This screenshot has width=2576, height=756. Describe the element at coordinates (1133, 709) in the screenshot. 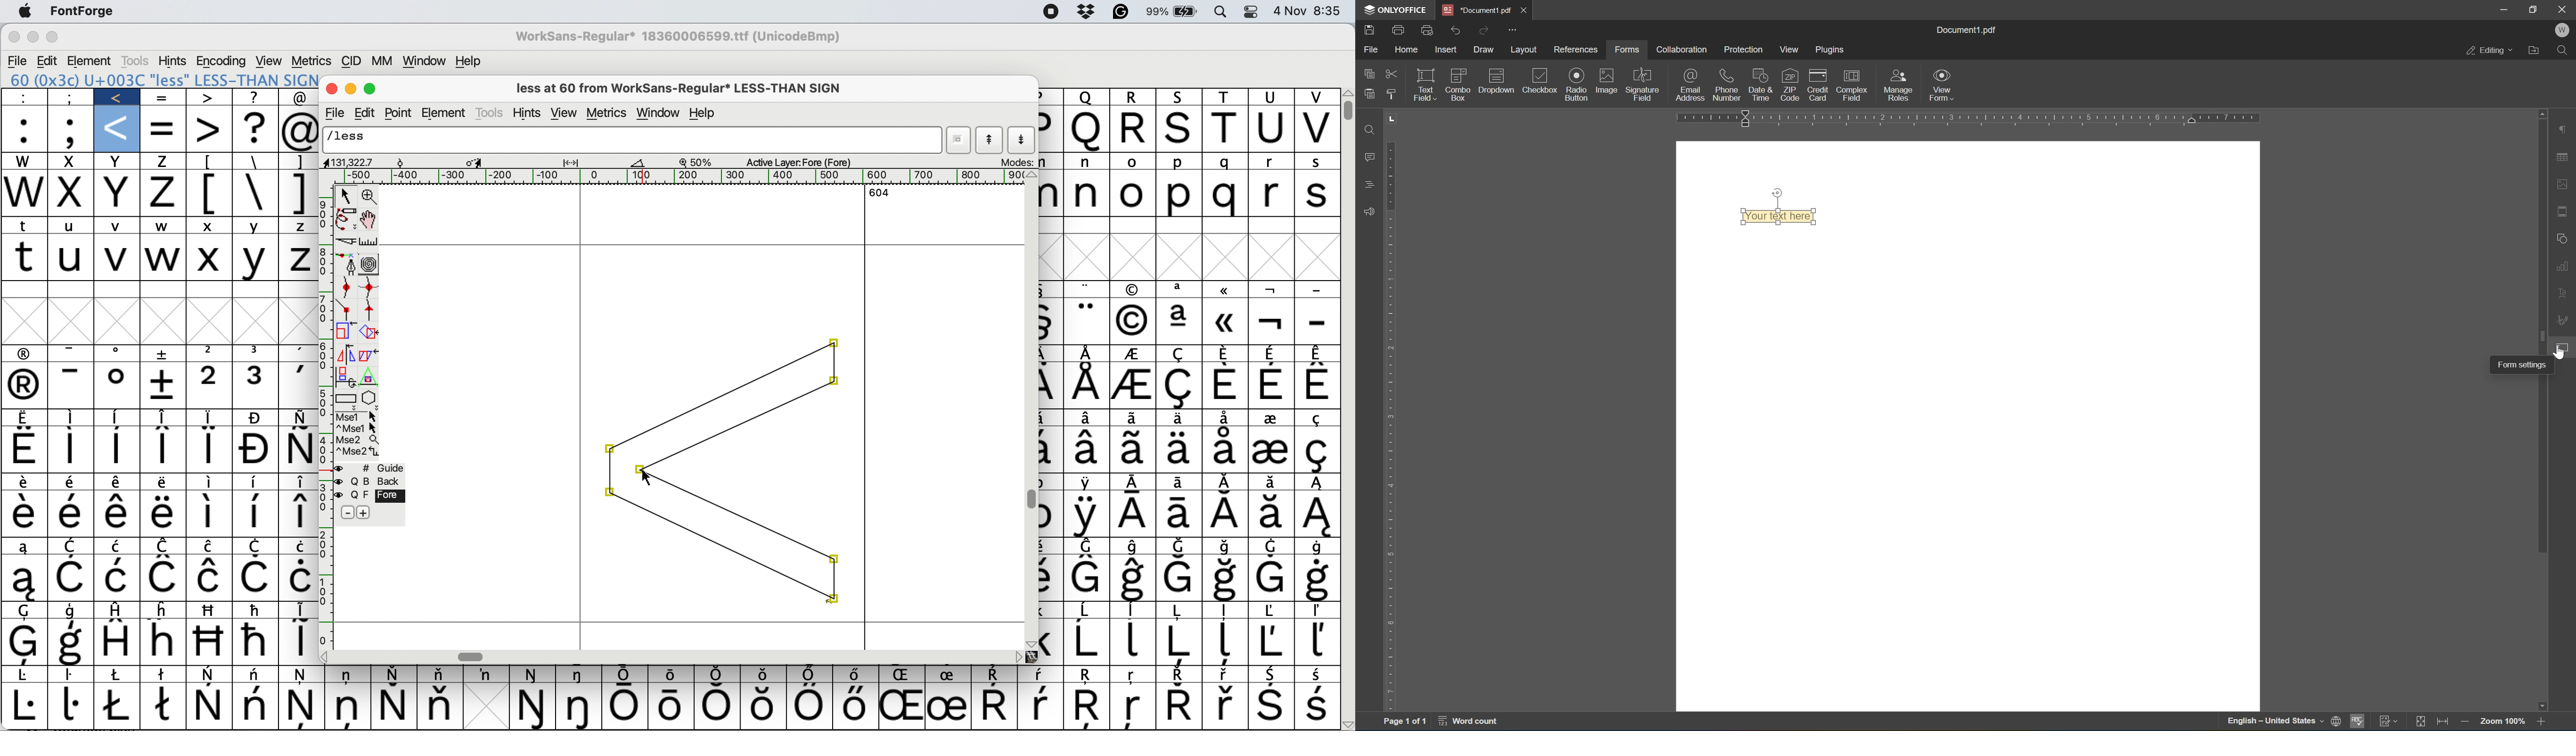

I see `Symbol` at that location.